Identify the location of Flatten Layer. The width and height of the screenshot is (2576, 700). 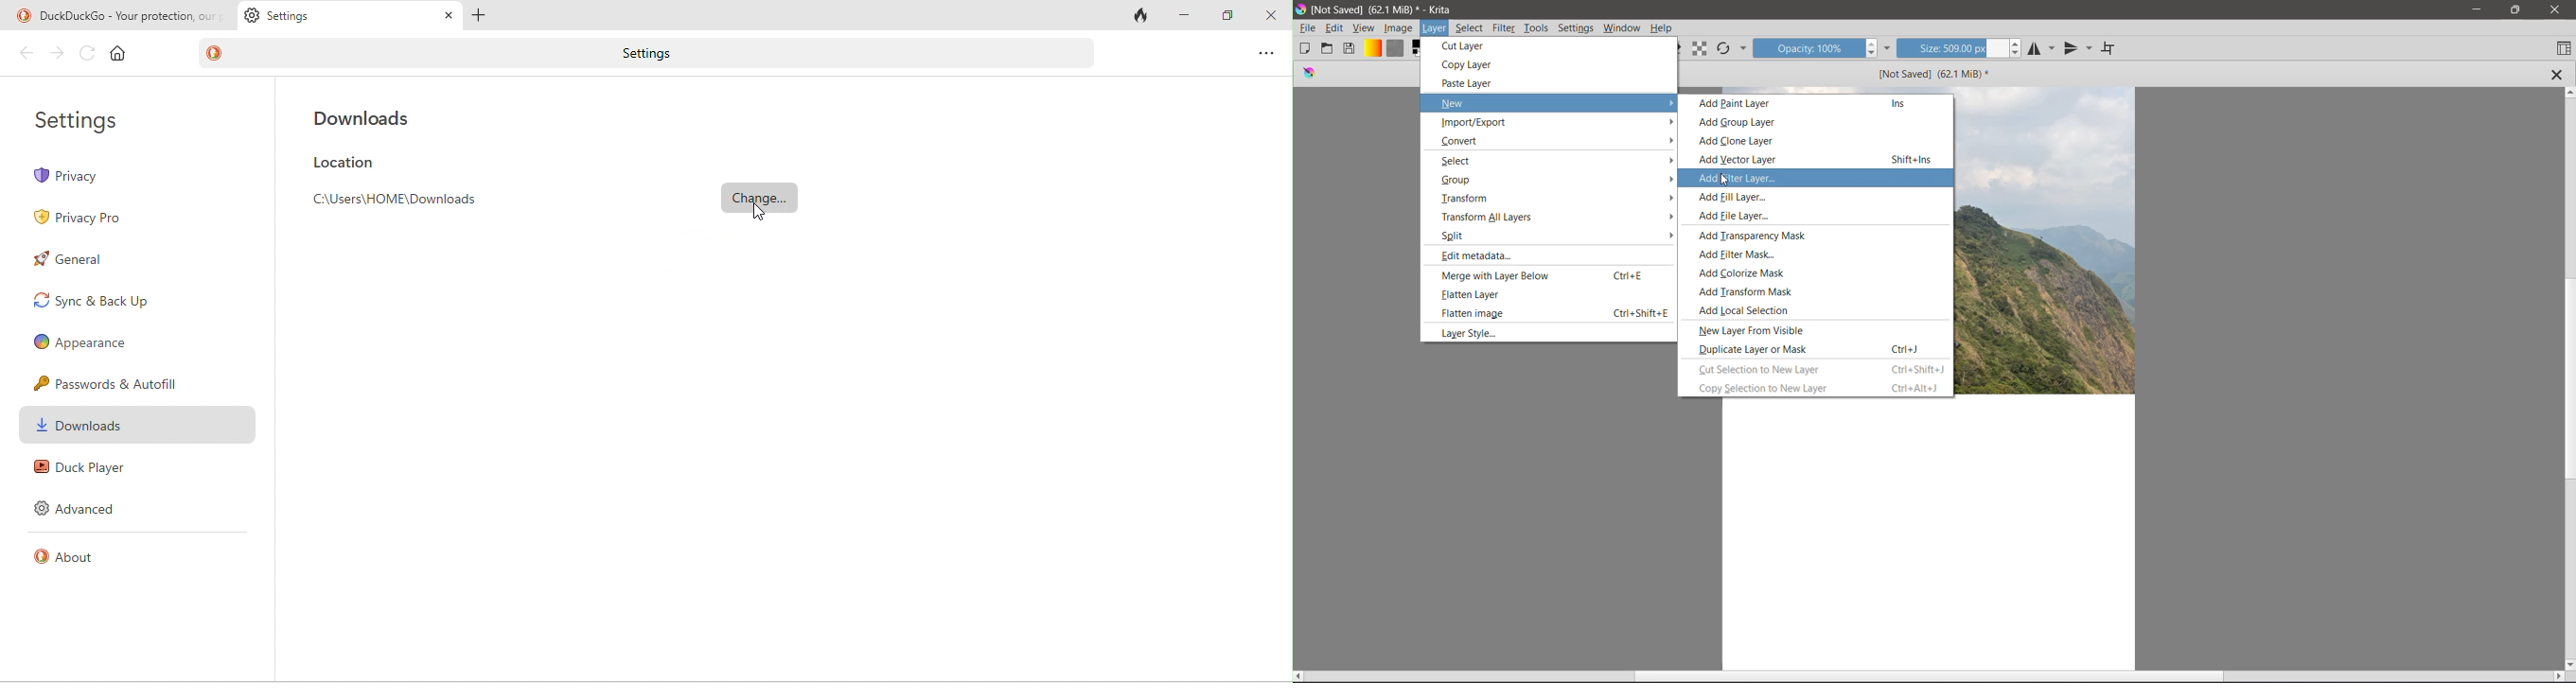
(1475, 295).